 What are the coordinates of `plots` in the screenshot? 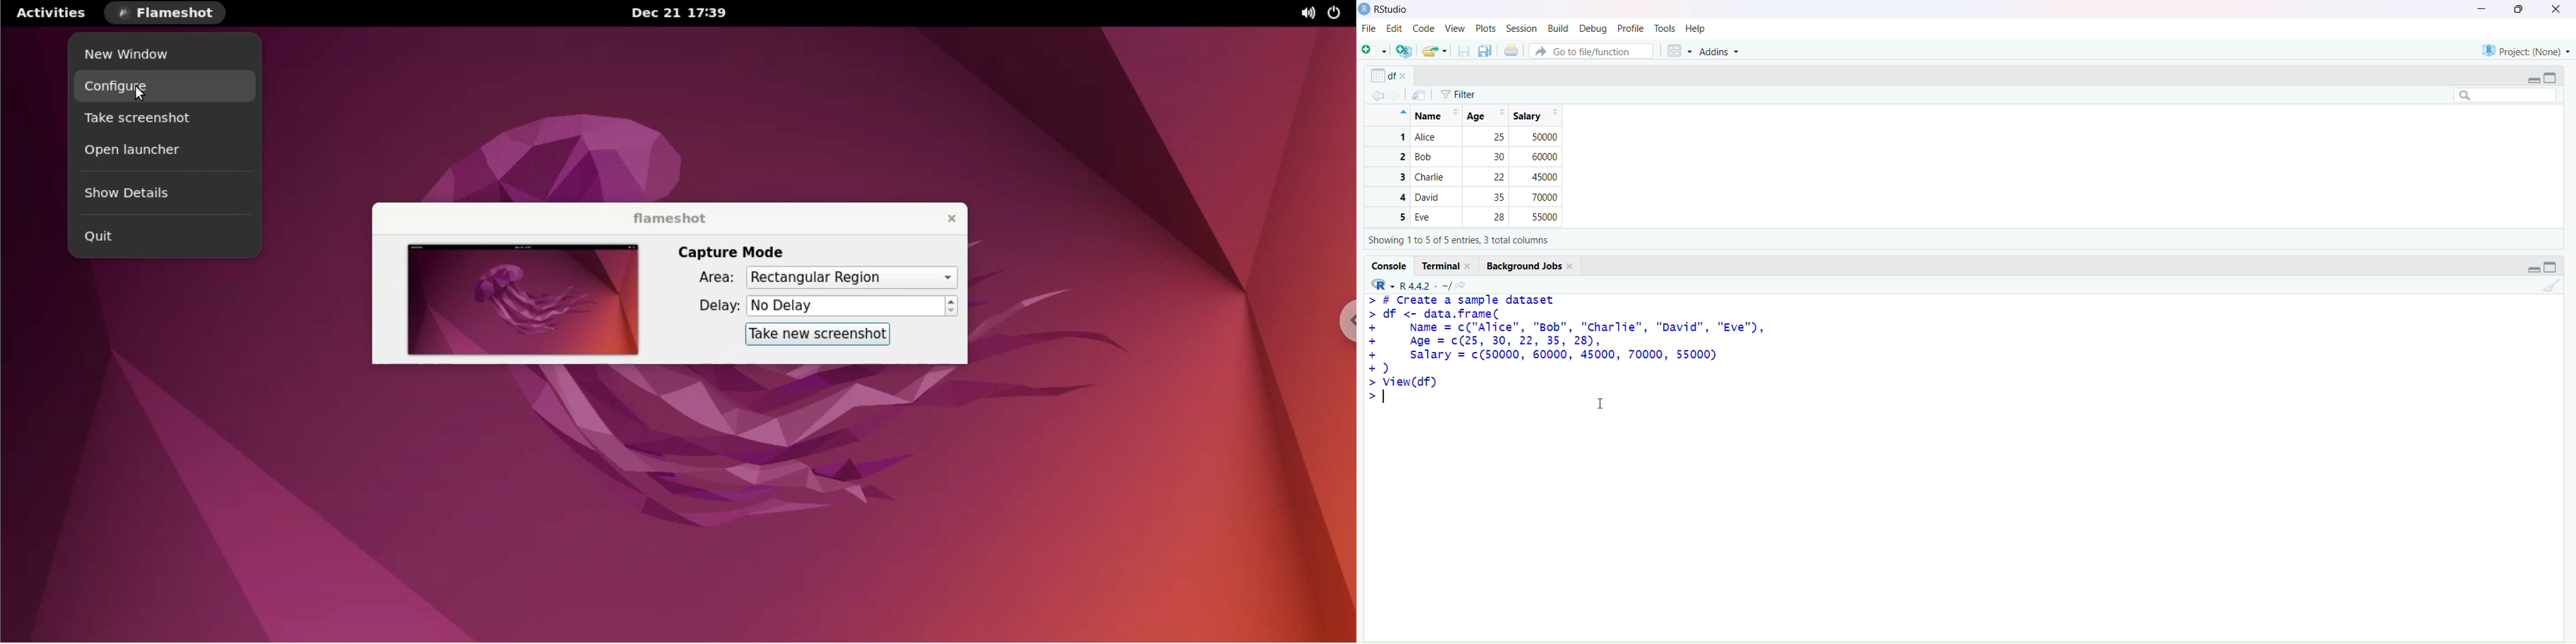 It's located at (1486, 28).